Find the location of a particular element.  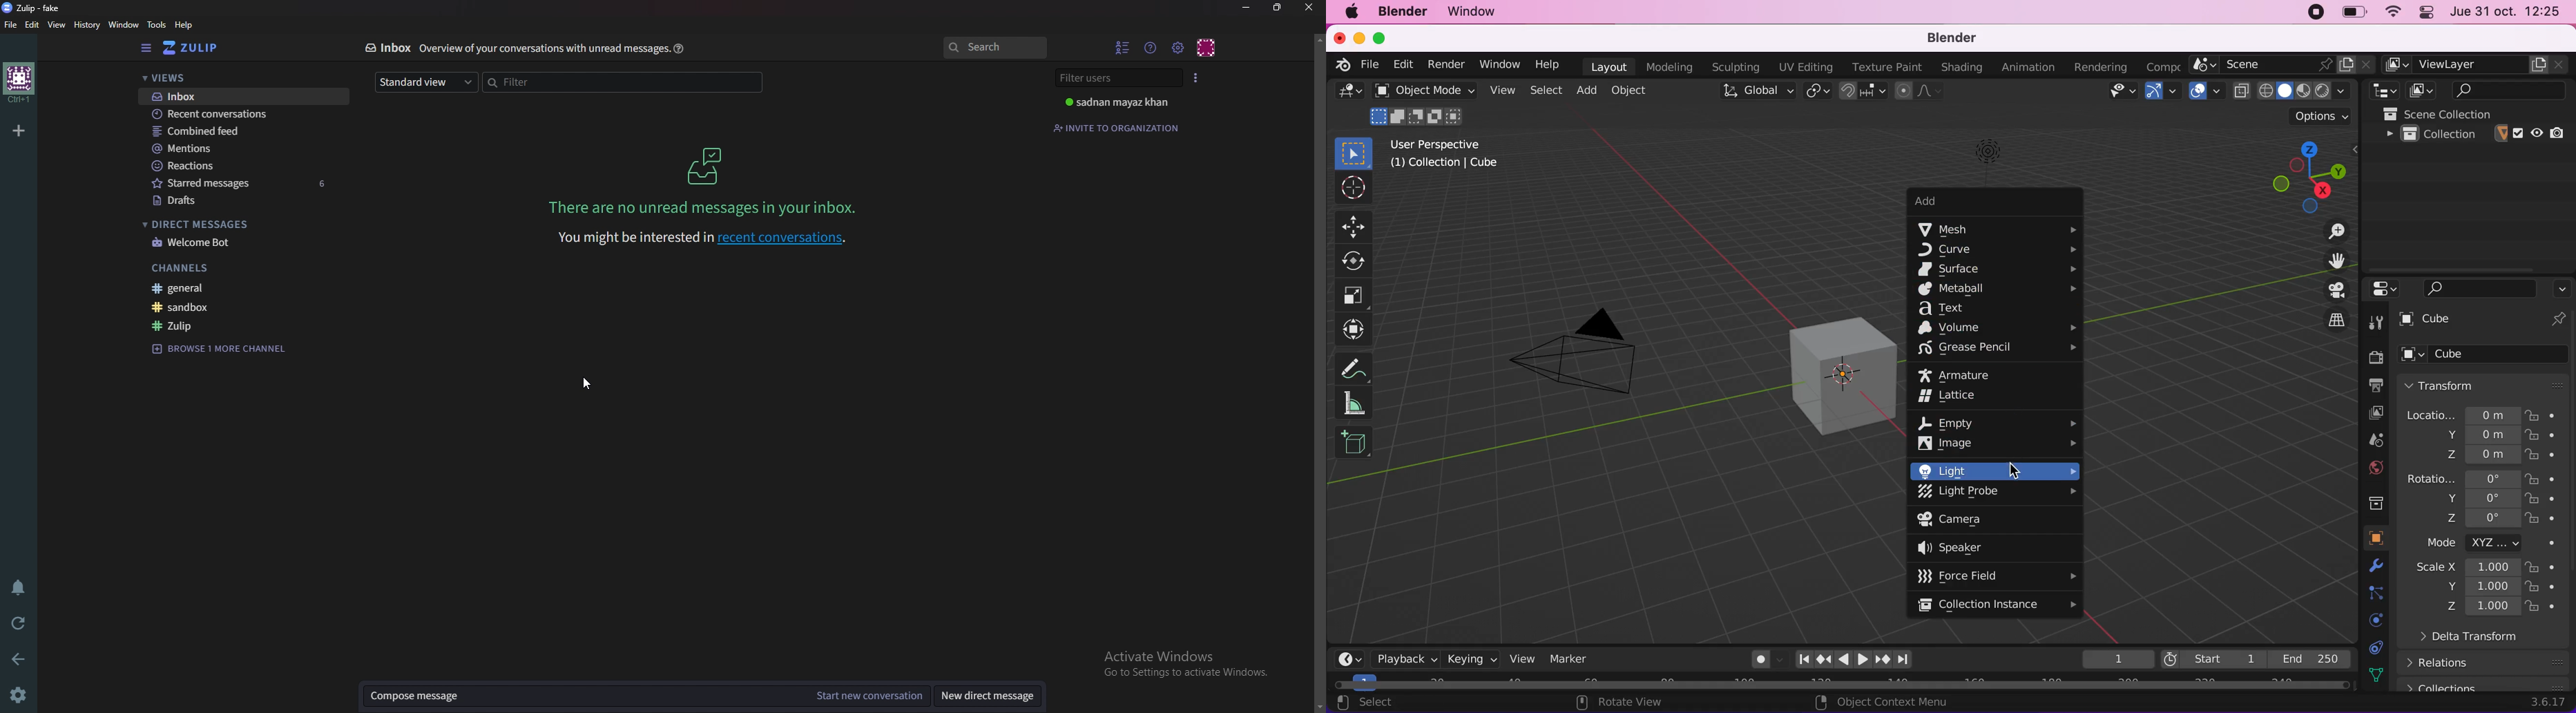

Overview of your conversations with unread message: is located at coordinates (541, 48).